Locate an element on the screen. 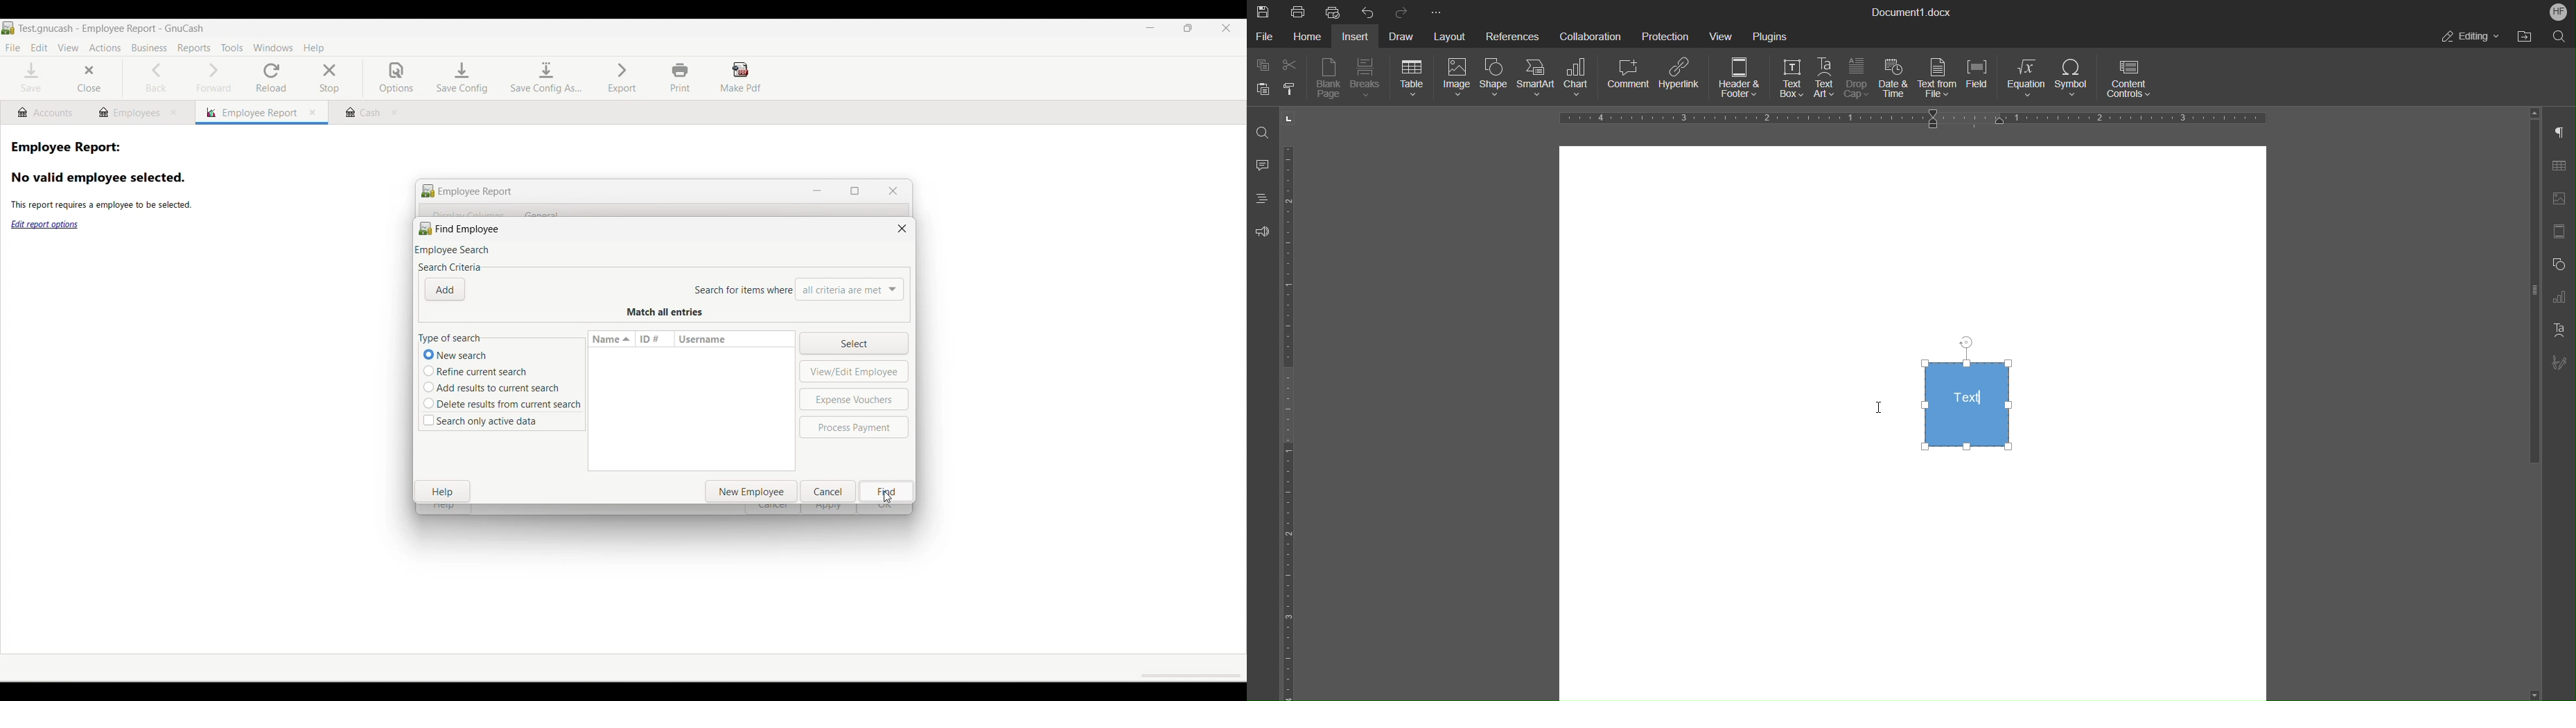 The width and height of the screenshot is (2576, 728). More is located at coordinates (1435, 10).